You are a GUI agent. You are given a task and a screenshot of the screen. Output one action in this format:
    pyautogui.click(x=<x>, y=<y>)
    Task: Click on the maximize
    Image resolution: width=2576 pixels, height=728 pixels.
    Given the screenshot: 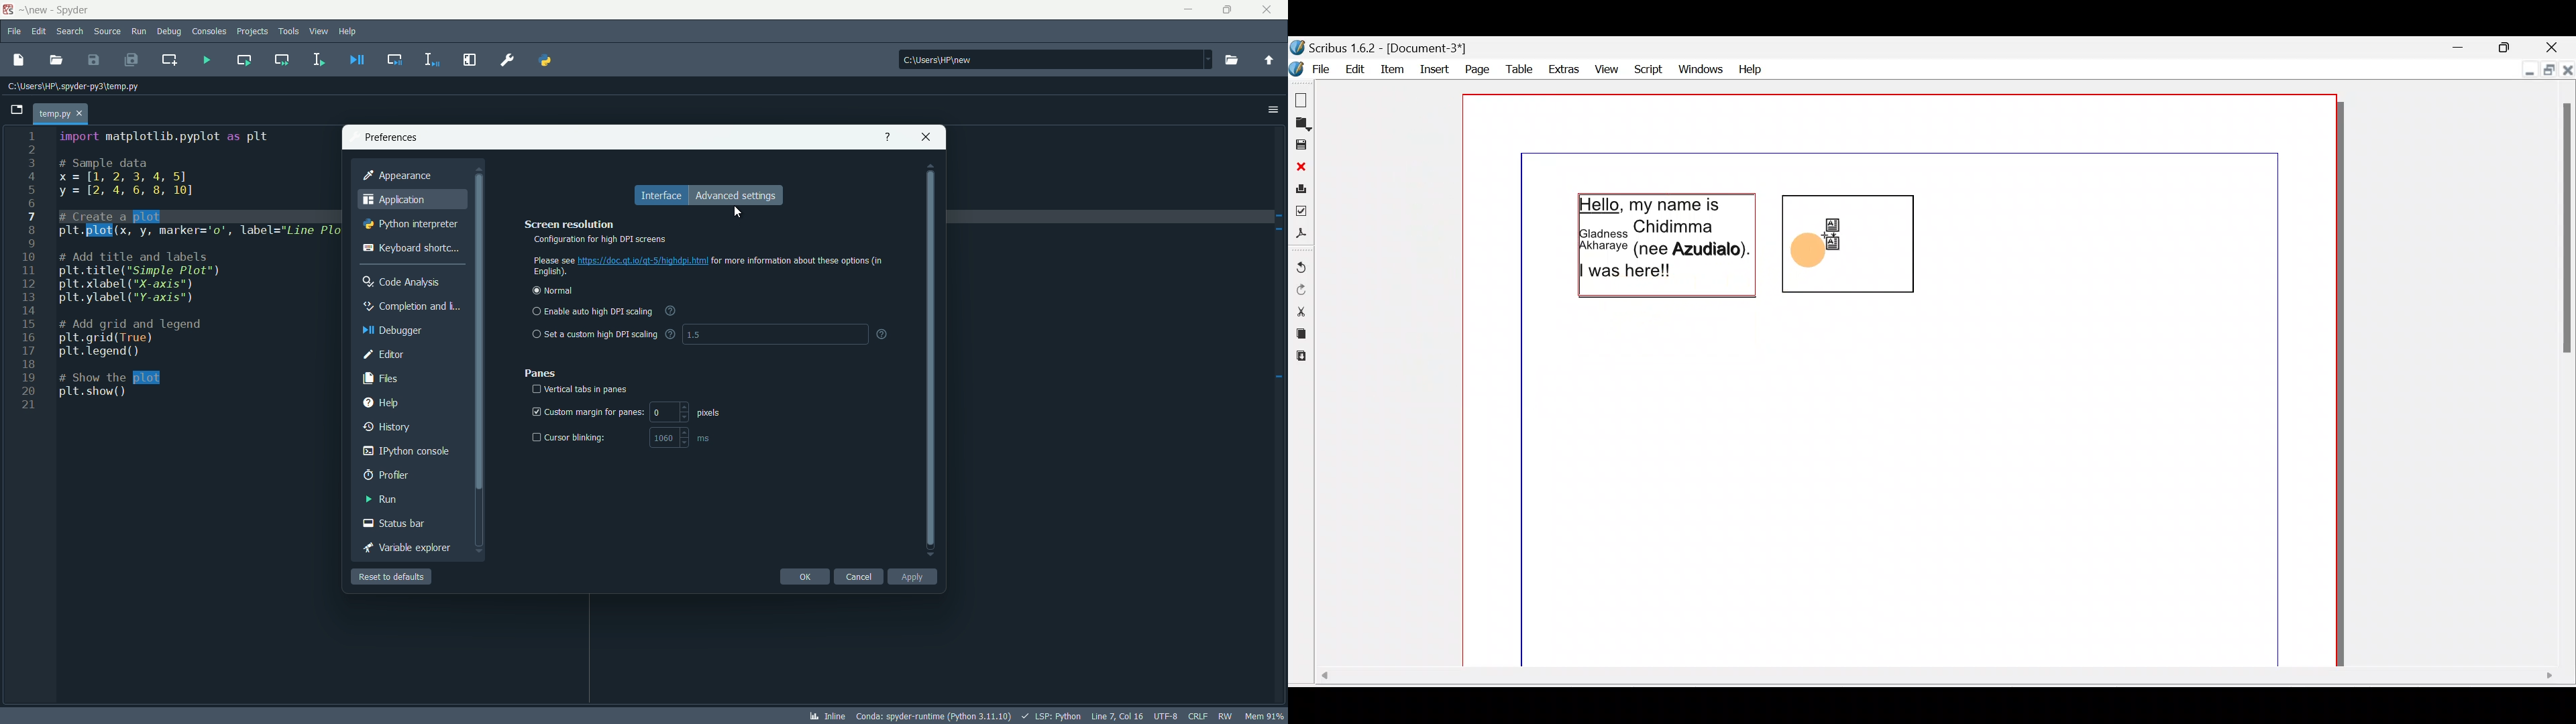 What is the action you would take?
    pyautogui.click(x=1230, y=10)
    